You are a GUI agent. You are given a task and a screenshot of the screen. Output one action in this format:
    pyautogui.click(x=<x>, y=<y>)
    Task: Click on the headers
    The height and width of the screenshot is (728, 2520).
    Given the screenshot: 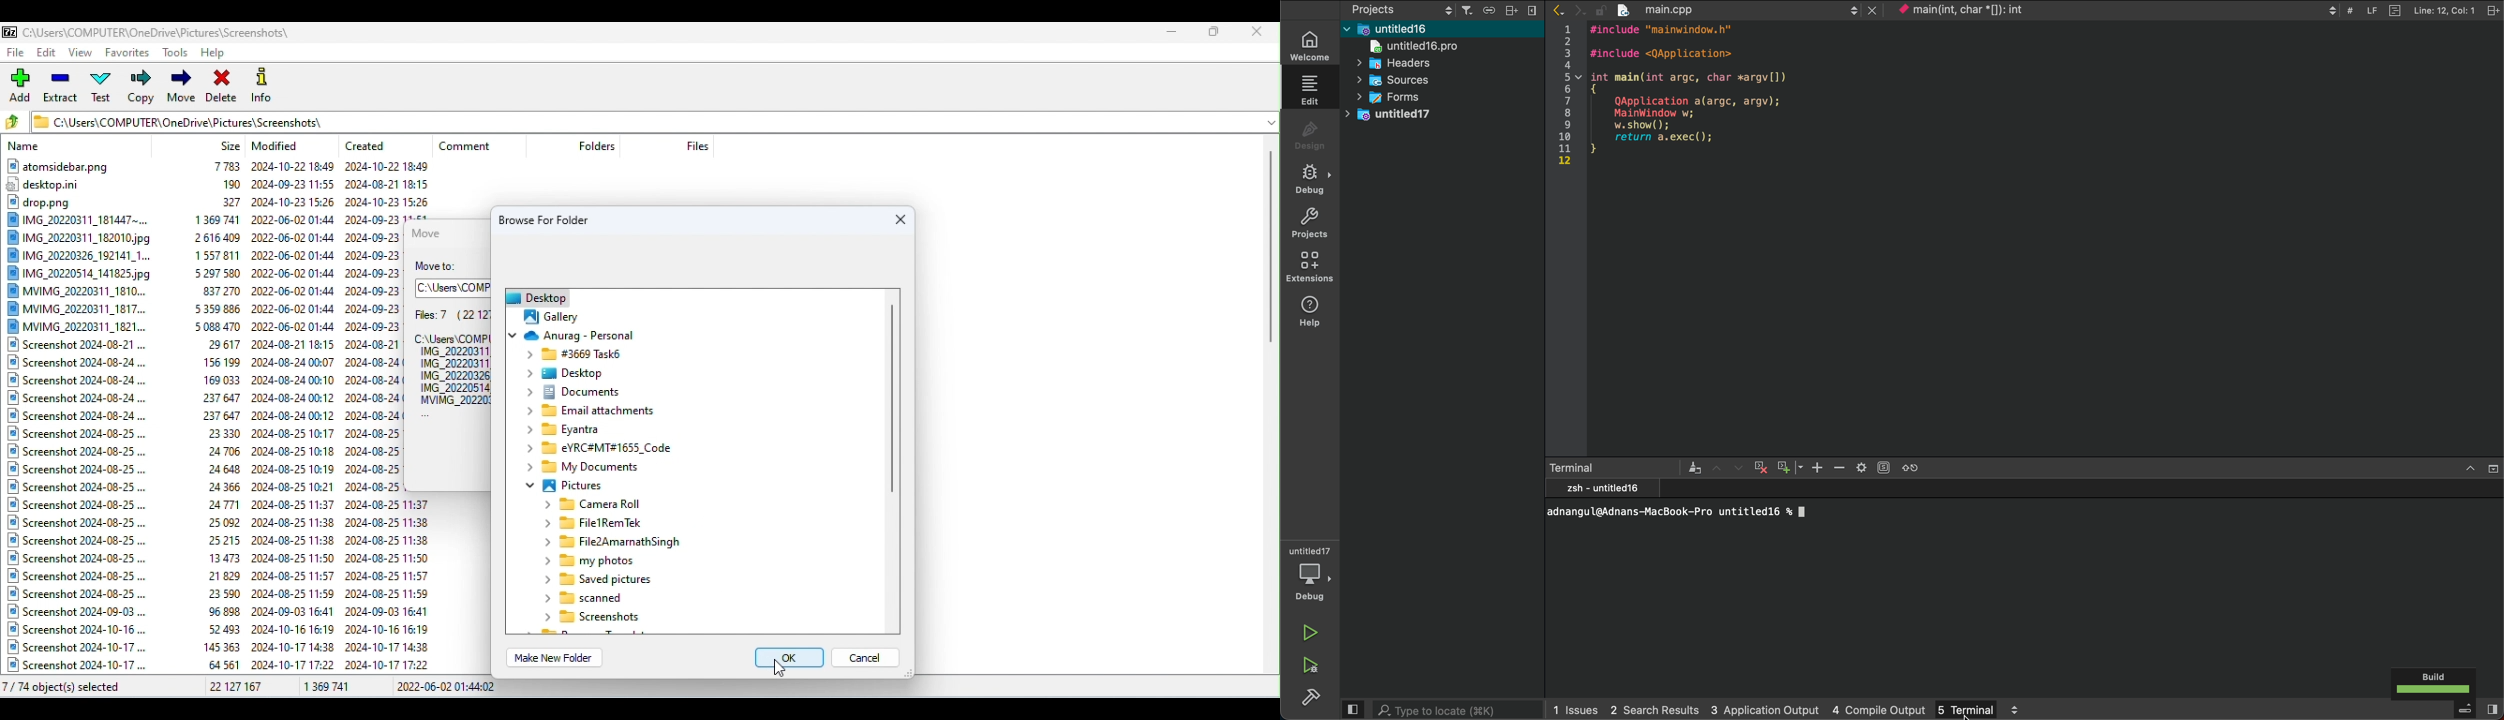 What is the action you would take?
    pyautogui.click(x=1403, y=63)
    